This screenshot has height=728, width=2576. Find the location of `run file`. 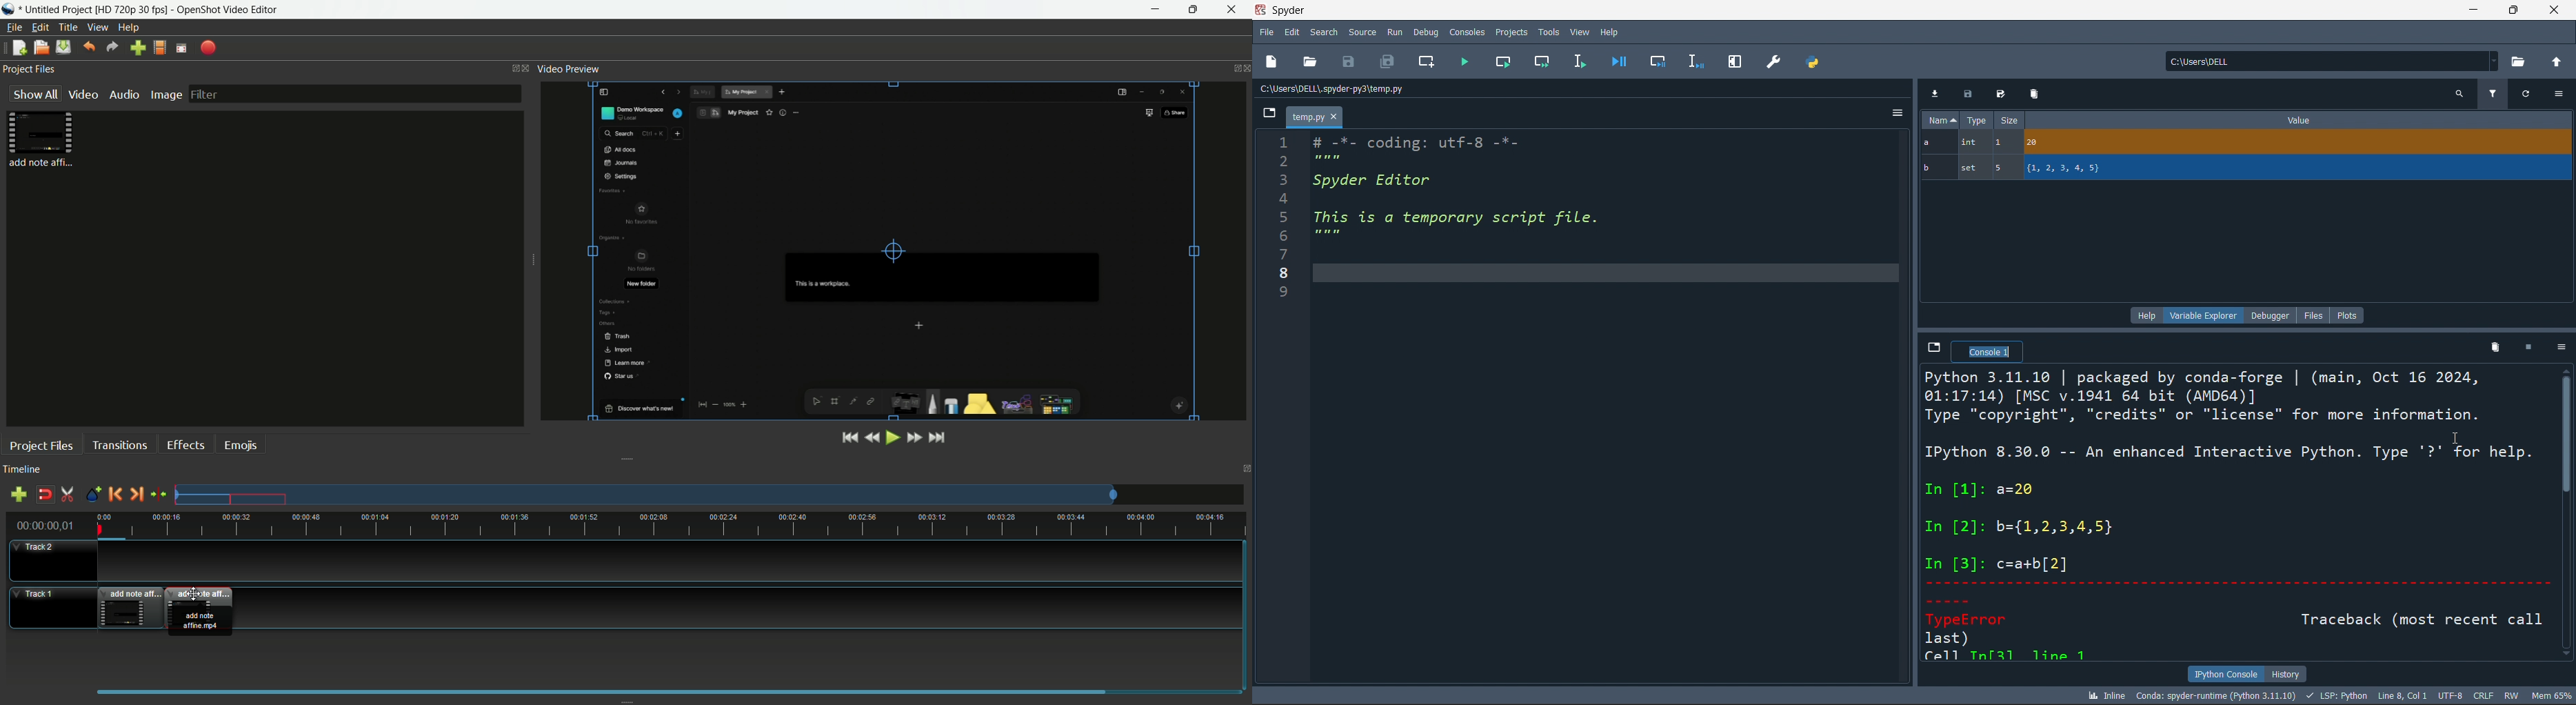

run file is located at coordinates (1465, 64).